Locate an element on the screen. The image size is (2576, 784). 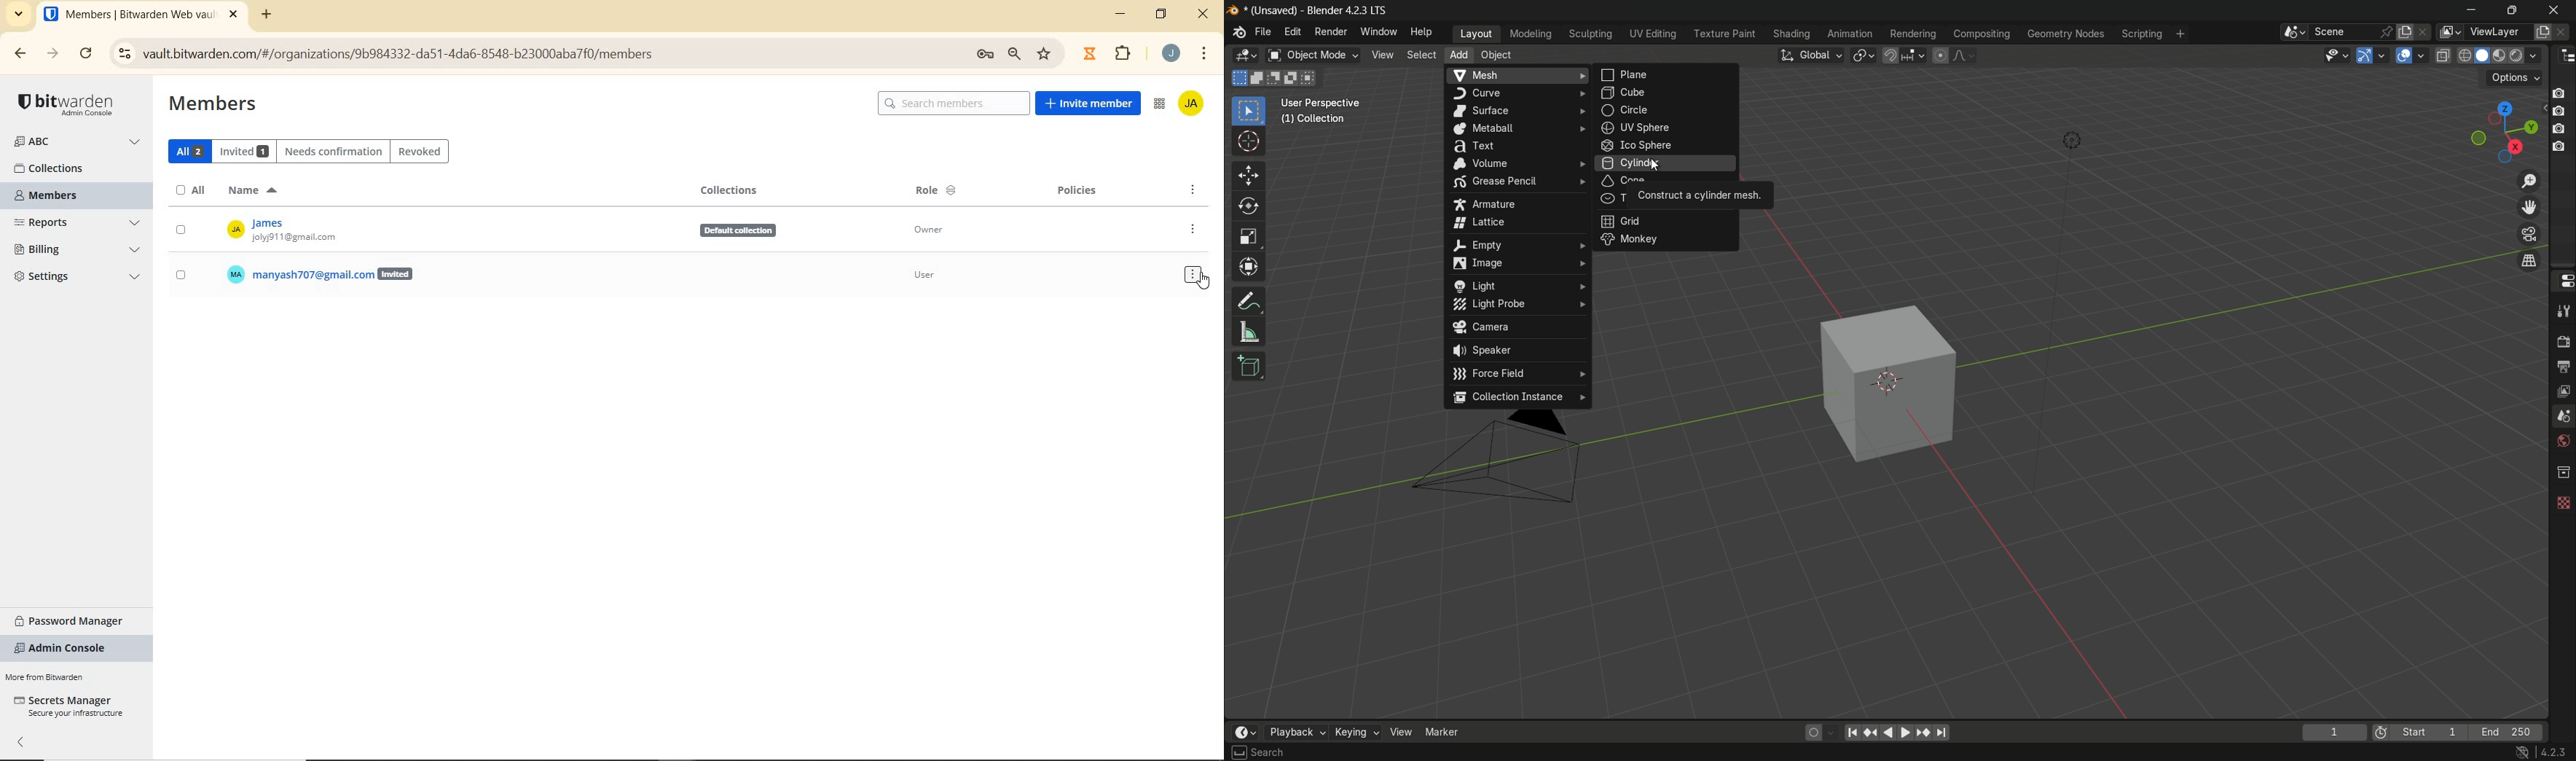
ico sphere is located at coordinates (1665, 144).